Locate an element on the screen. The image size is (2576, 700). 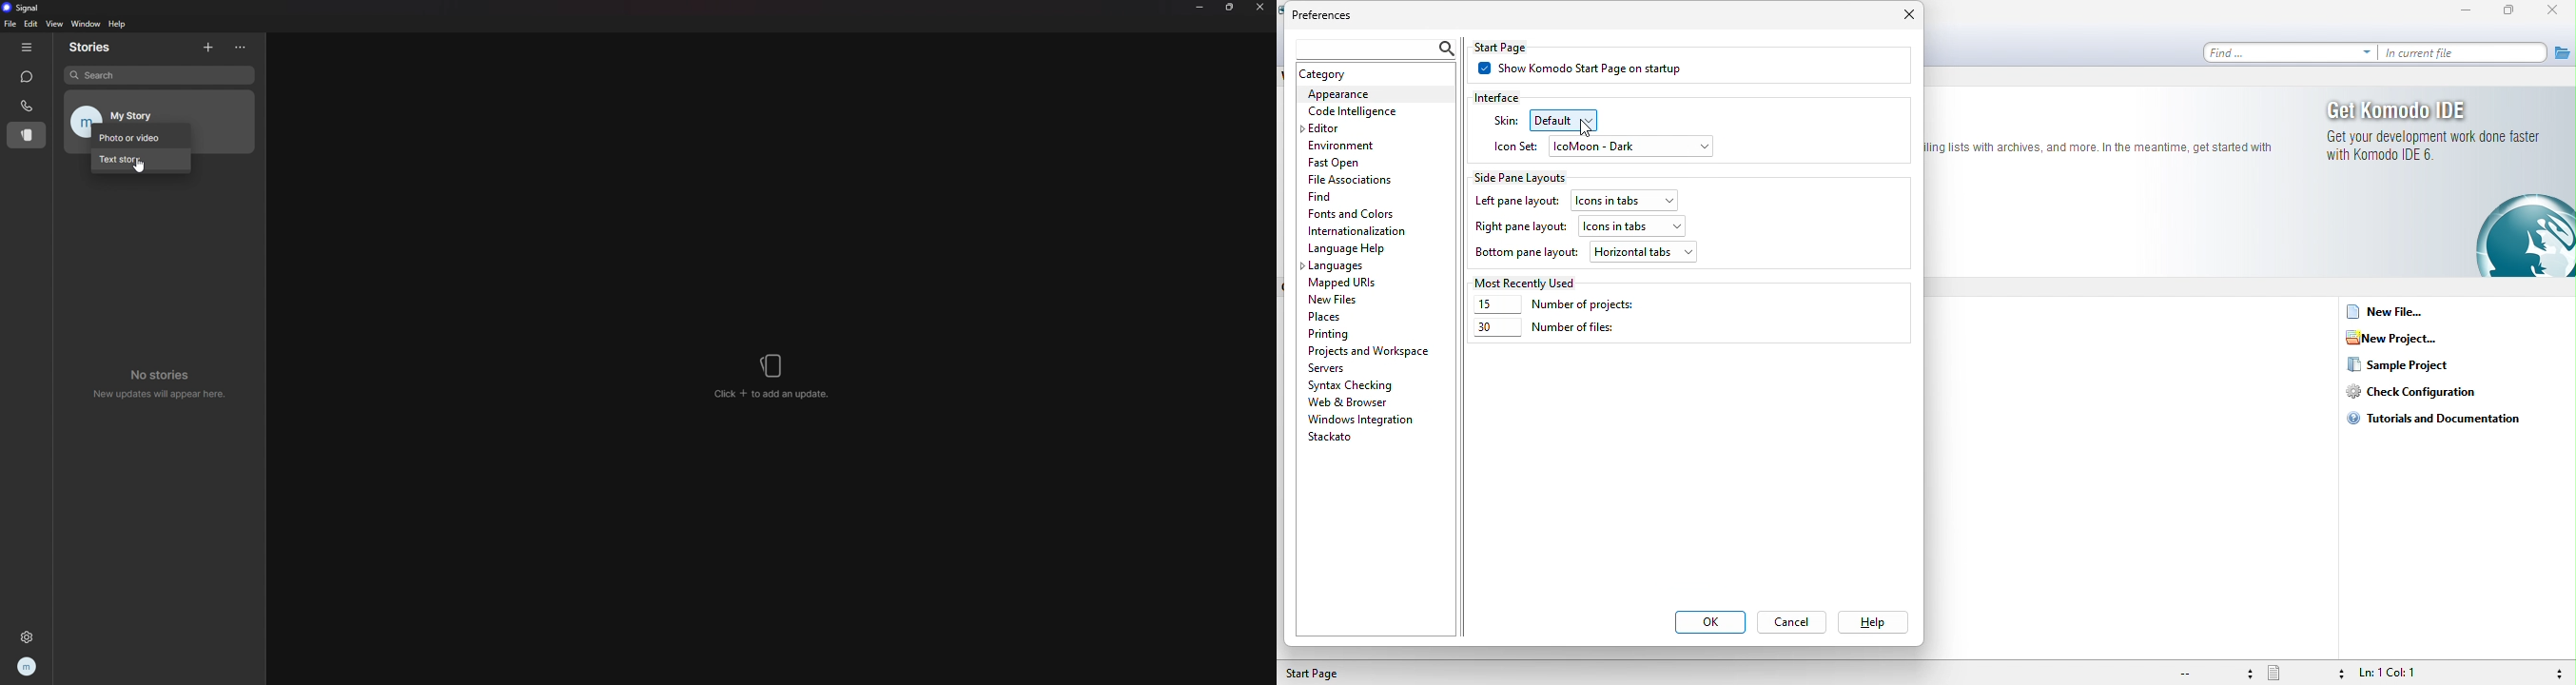
view is located at coordinates (54, 23).